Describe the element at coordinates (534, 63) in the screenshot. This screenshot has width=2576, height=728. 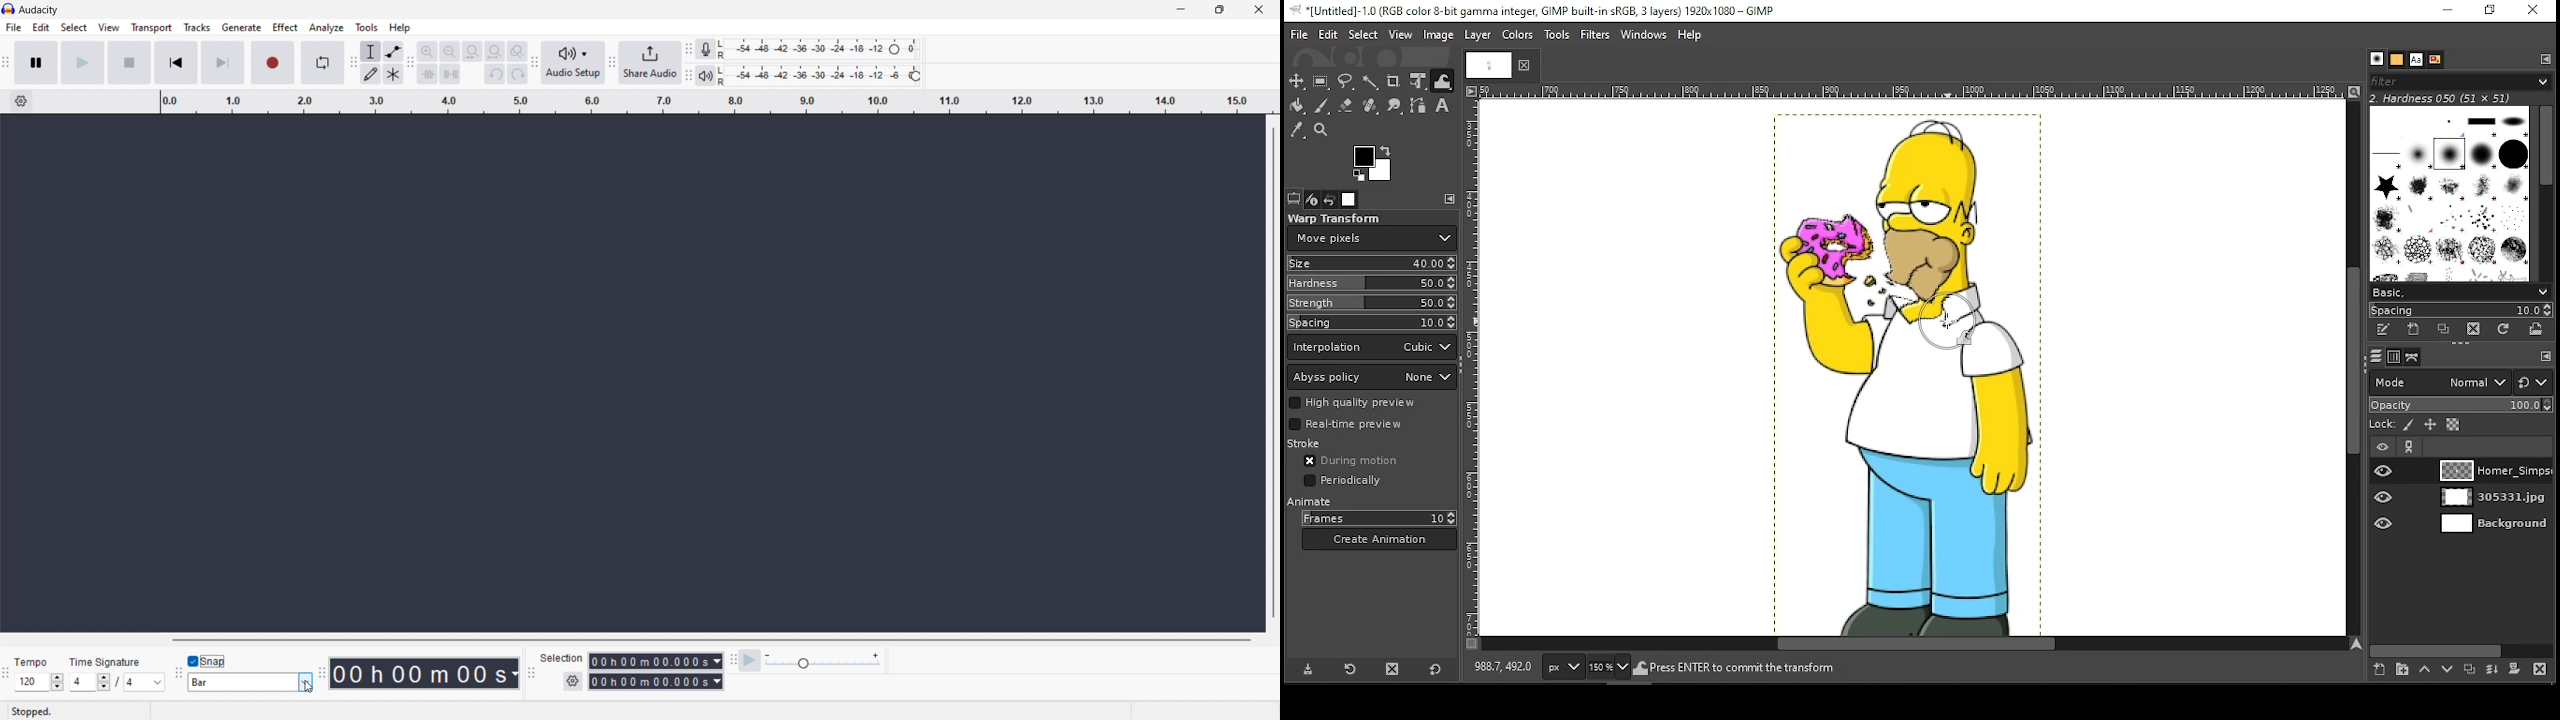
I see `audio setup toolbar` at that location.